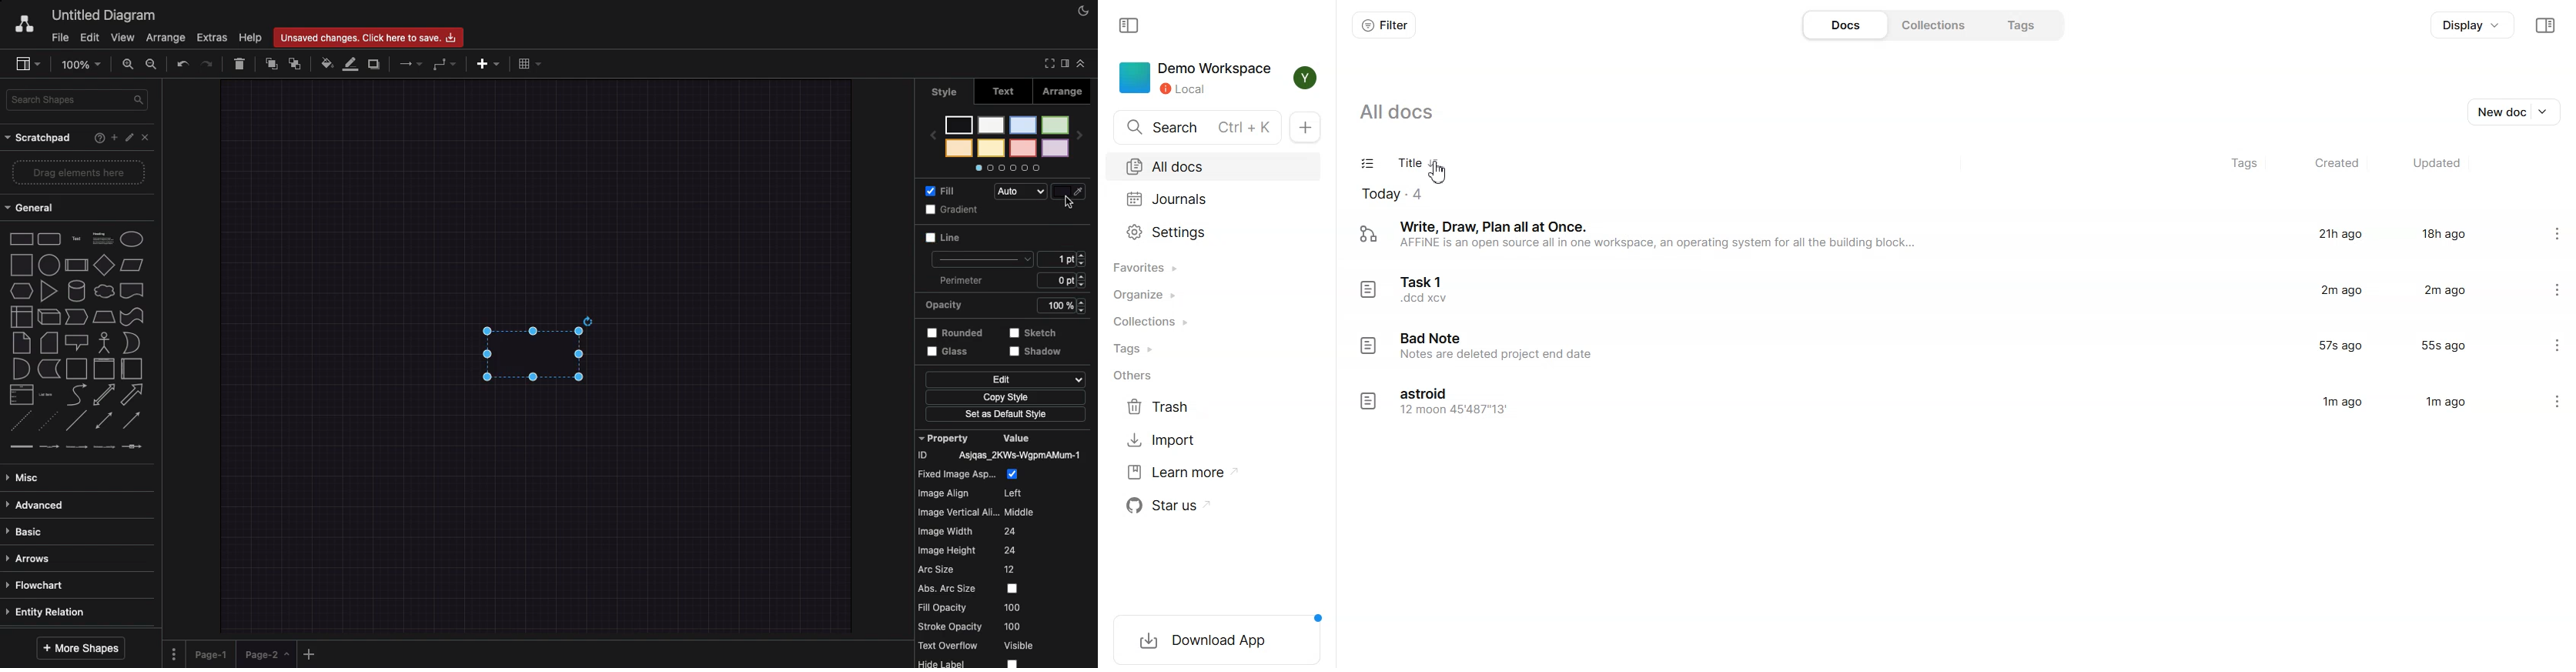 Image resolution: width=2576 pixels, height=672 pixels. What do you see at coordinates (1024, 192) in the screenshot?
I see `Auto` at bounding box center [1024, 192].